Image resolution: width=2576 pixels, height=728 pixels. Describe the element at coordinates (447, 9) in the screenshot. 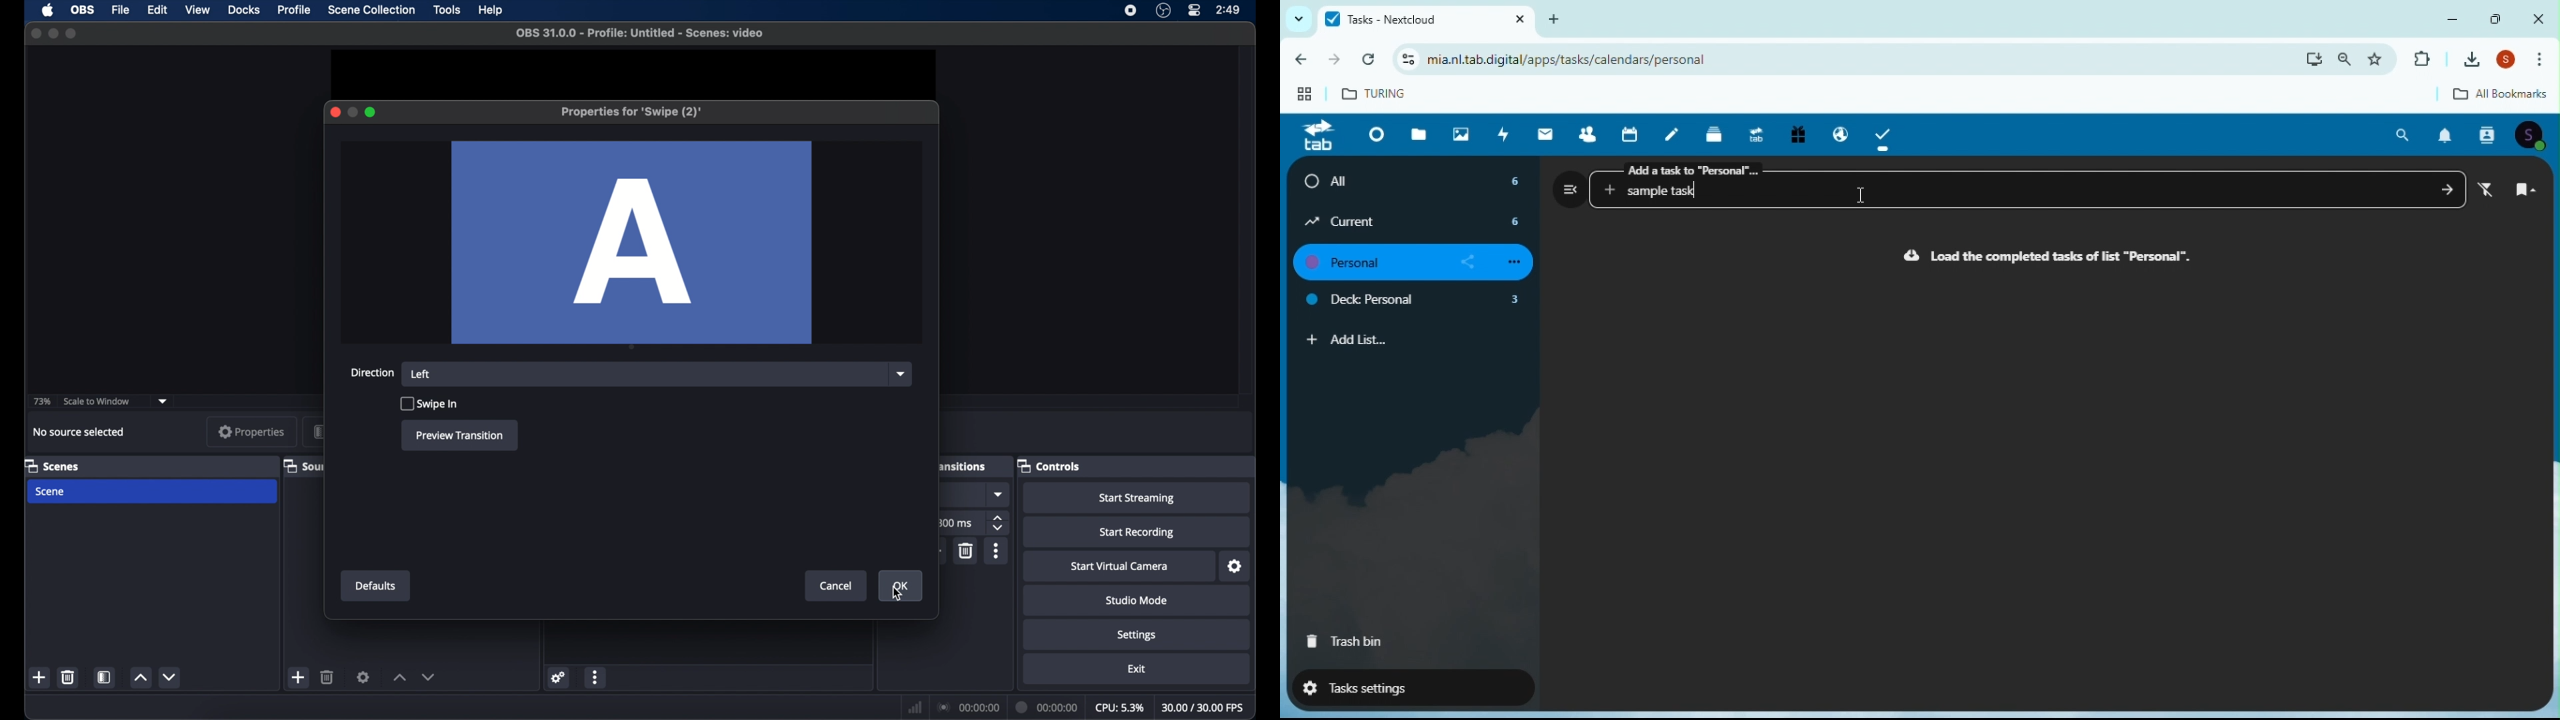

I see `tools` at that location.